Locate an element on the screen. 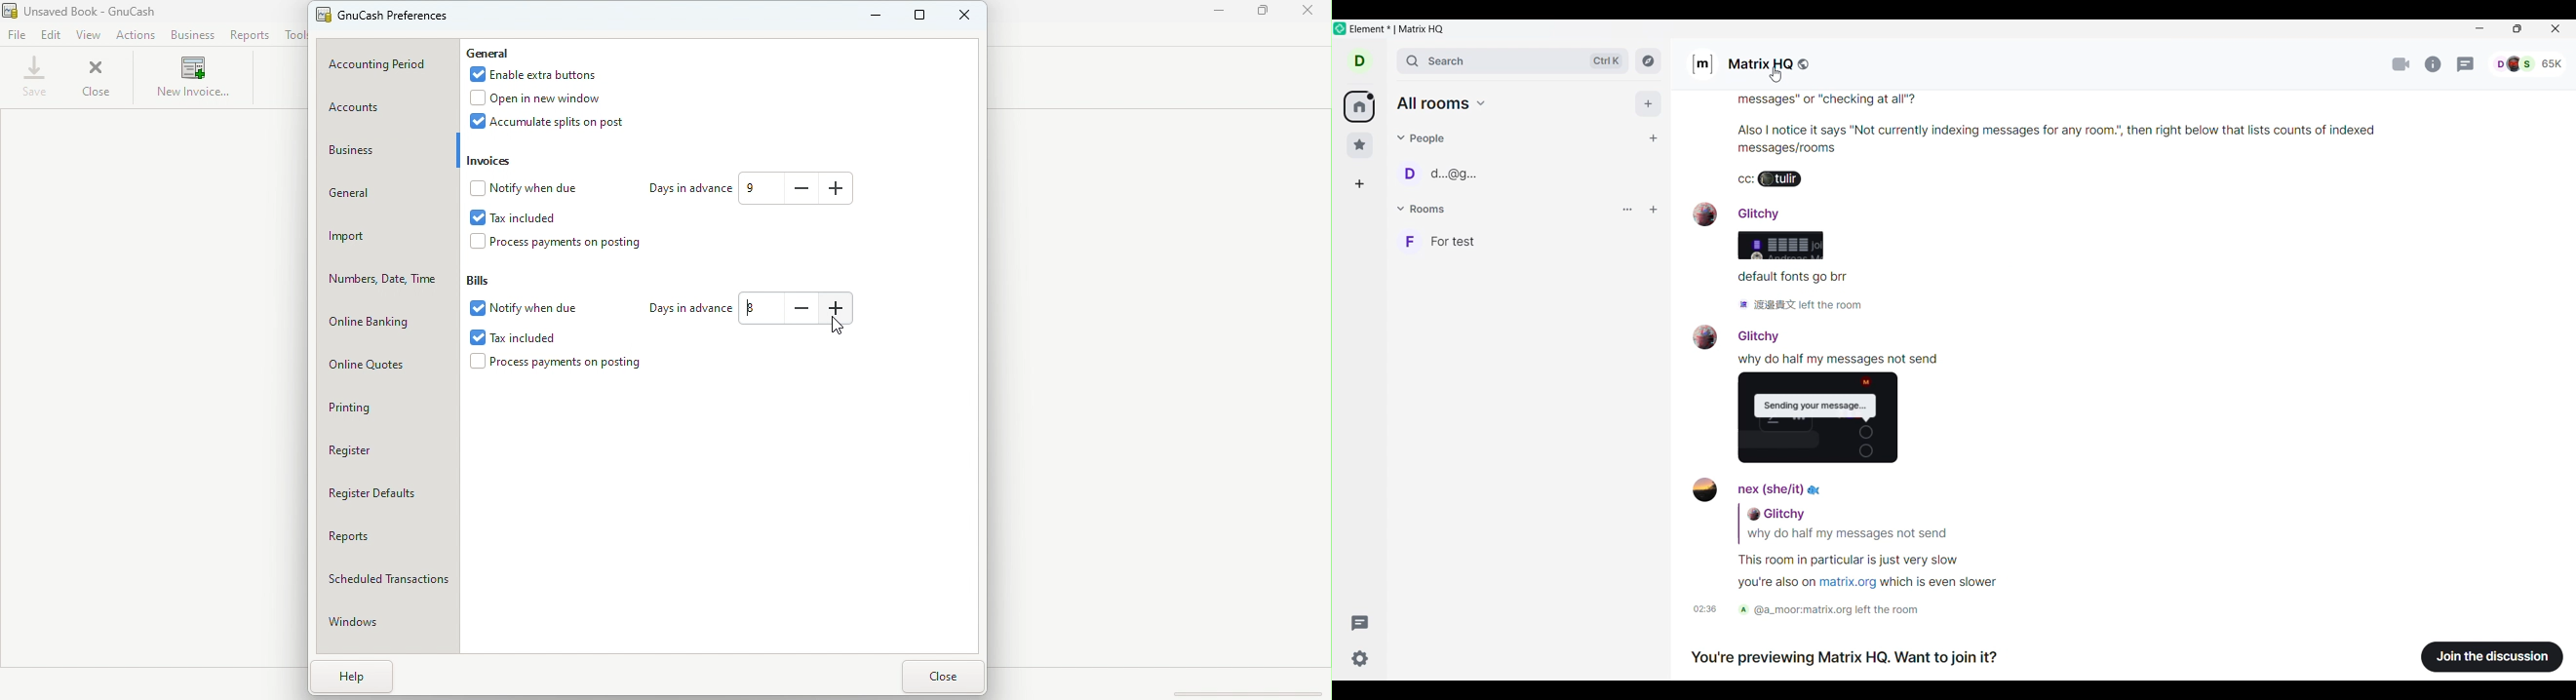 The height and width of the screenshot is (700, 2576). General is located at coordinates (385, 195).